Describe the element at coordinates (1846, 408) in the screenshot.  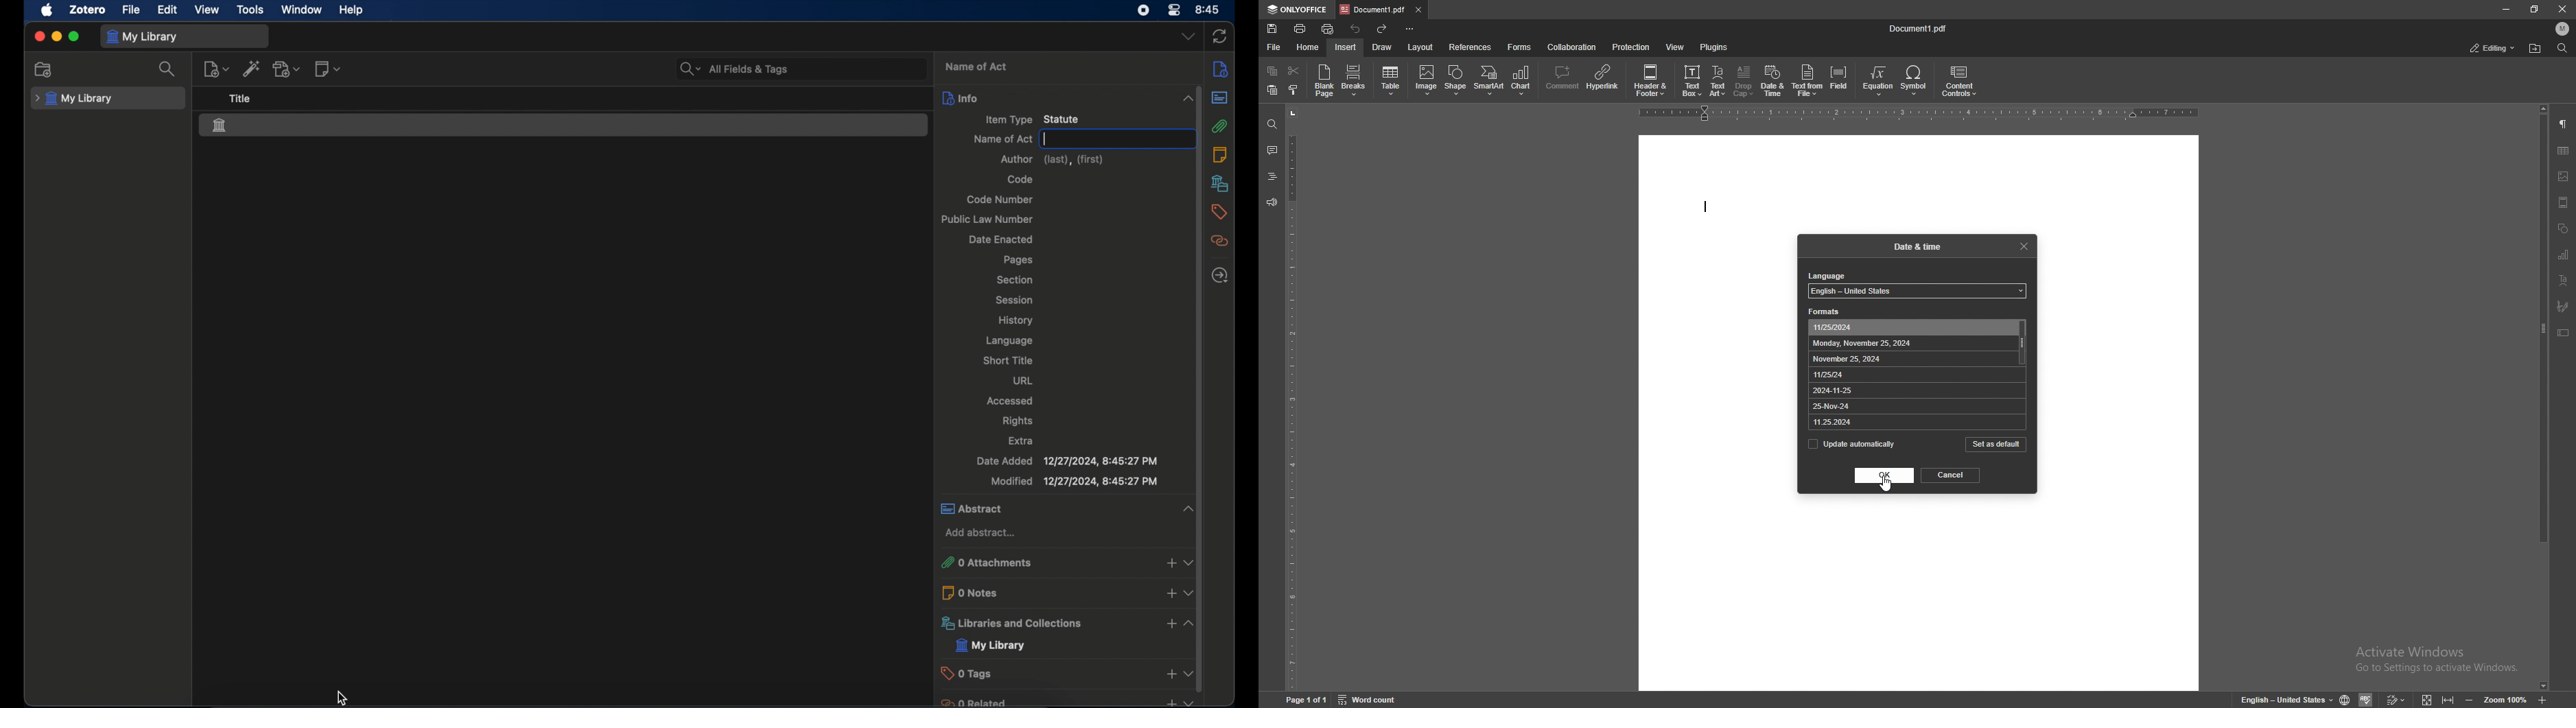
I see `date format` at that location.